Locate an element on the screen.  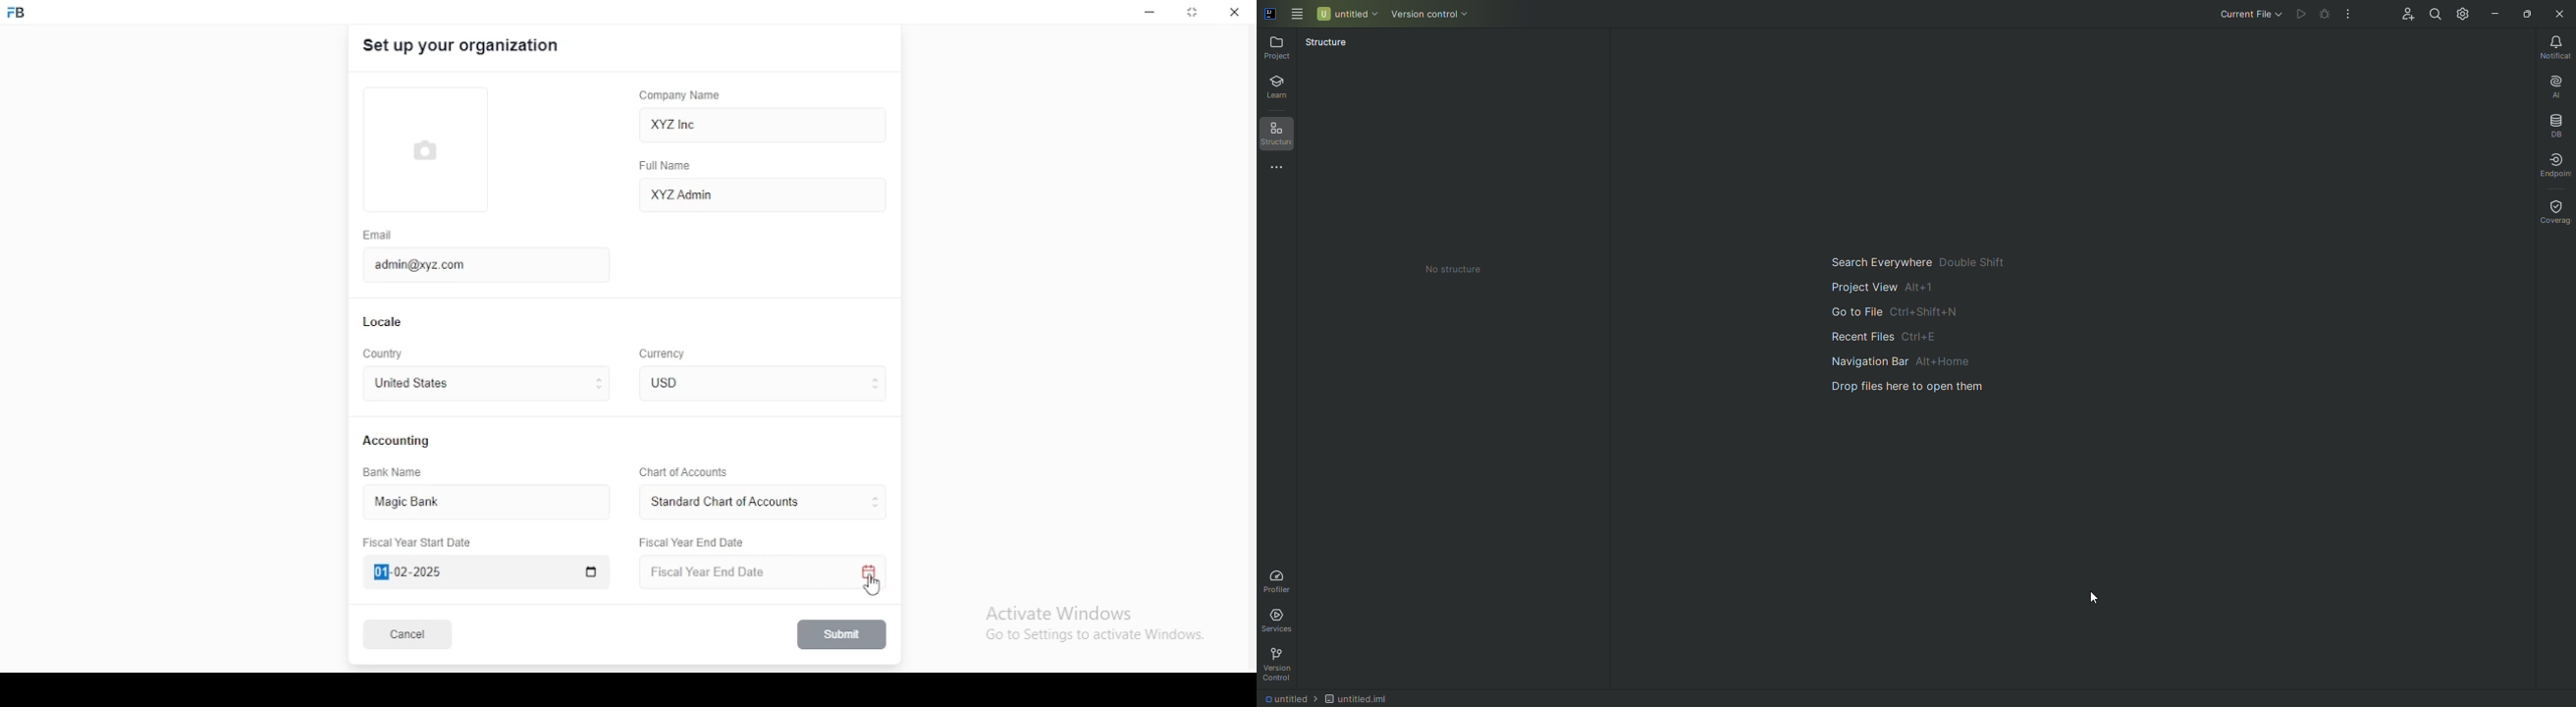
Fiscal Year End Date is located at coordinates (757, 572).